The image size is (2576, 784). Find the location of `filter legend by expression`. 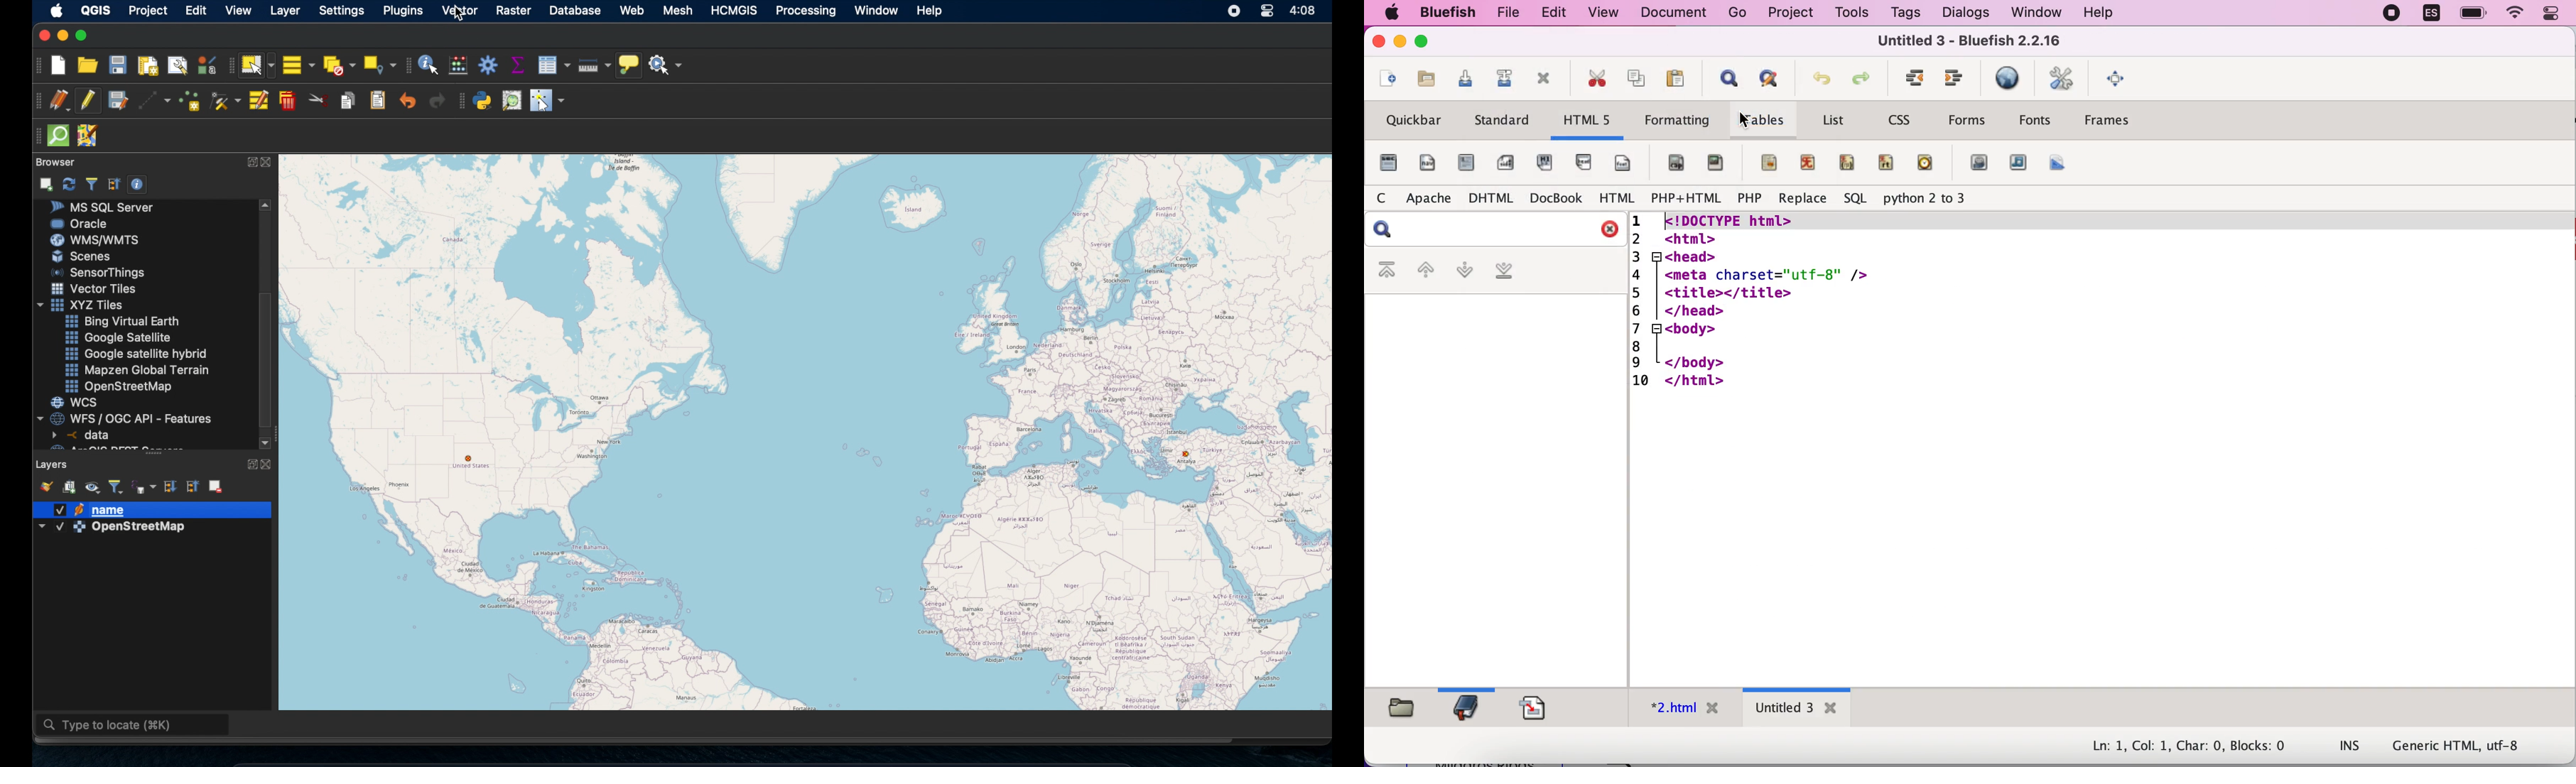

filter legend by expression is located at coordinates (144, 486).